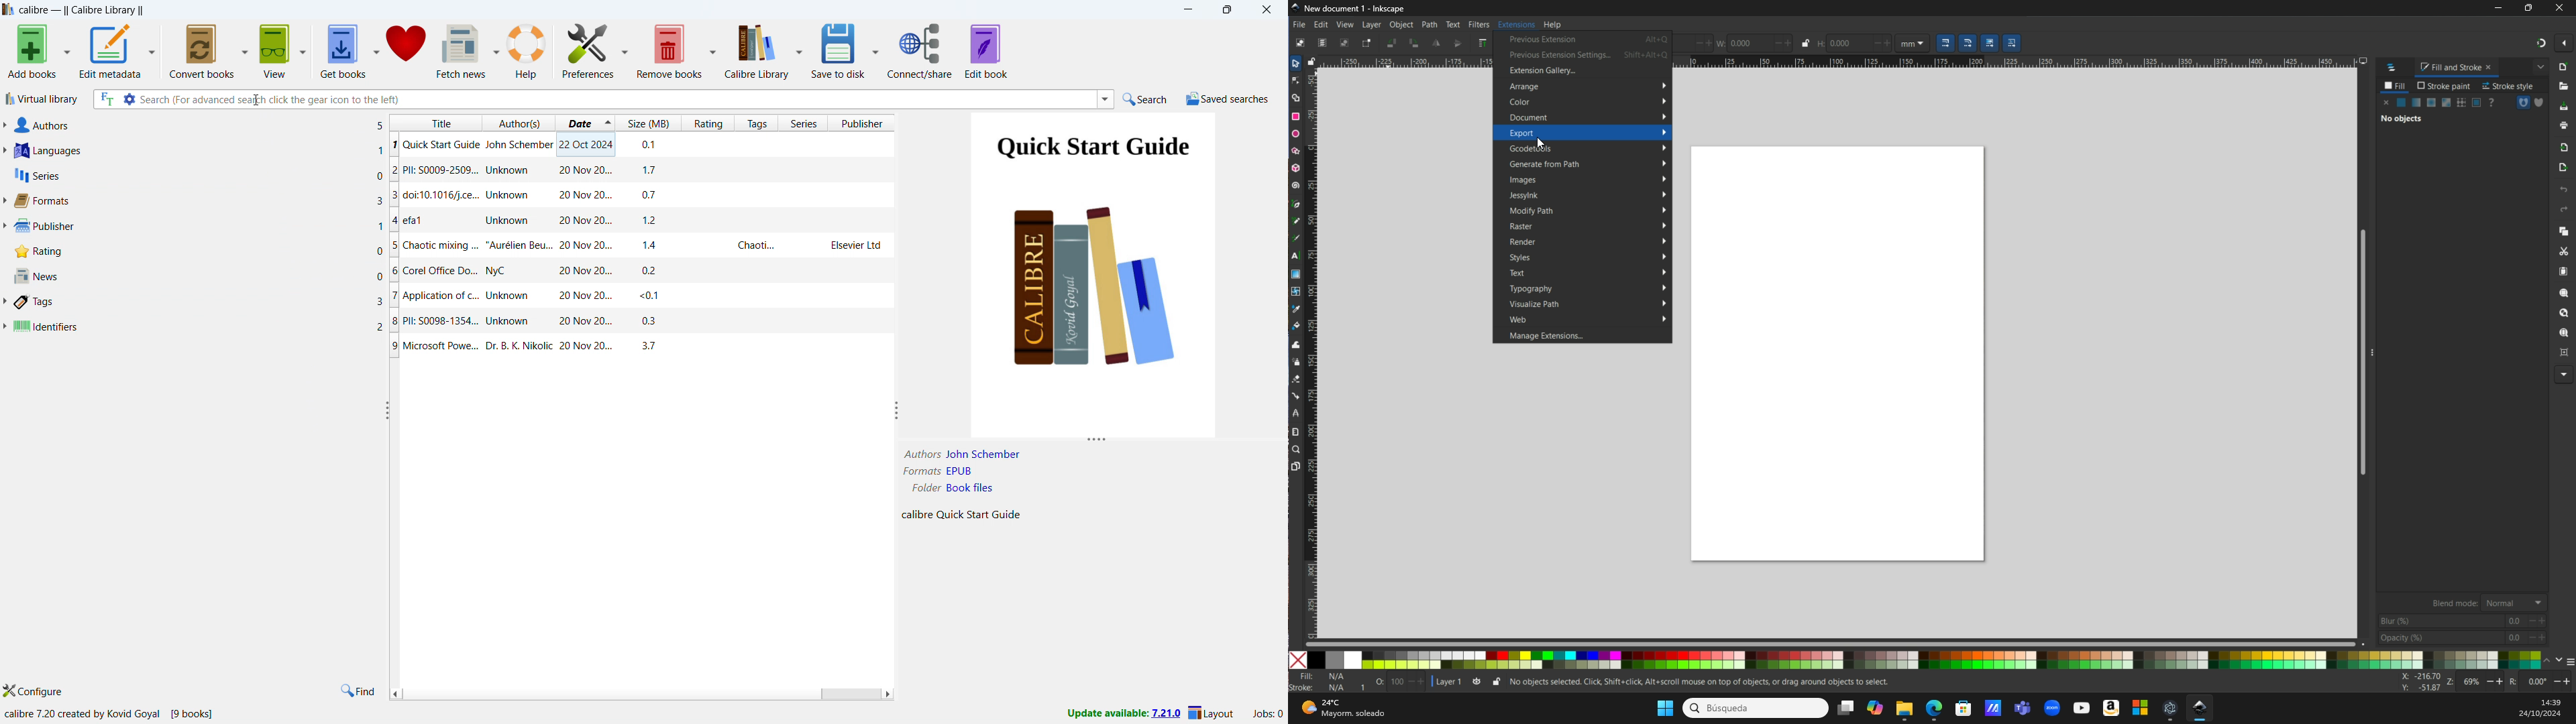 This screenshot has width=2576, height=728. I want to click on PIL: S009-2509..., so click(642, 170).